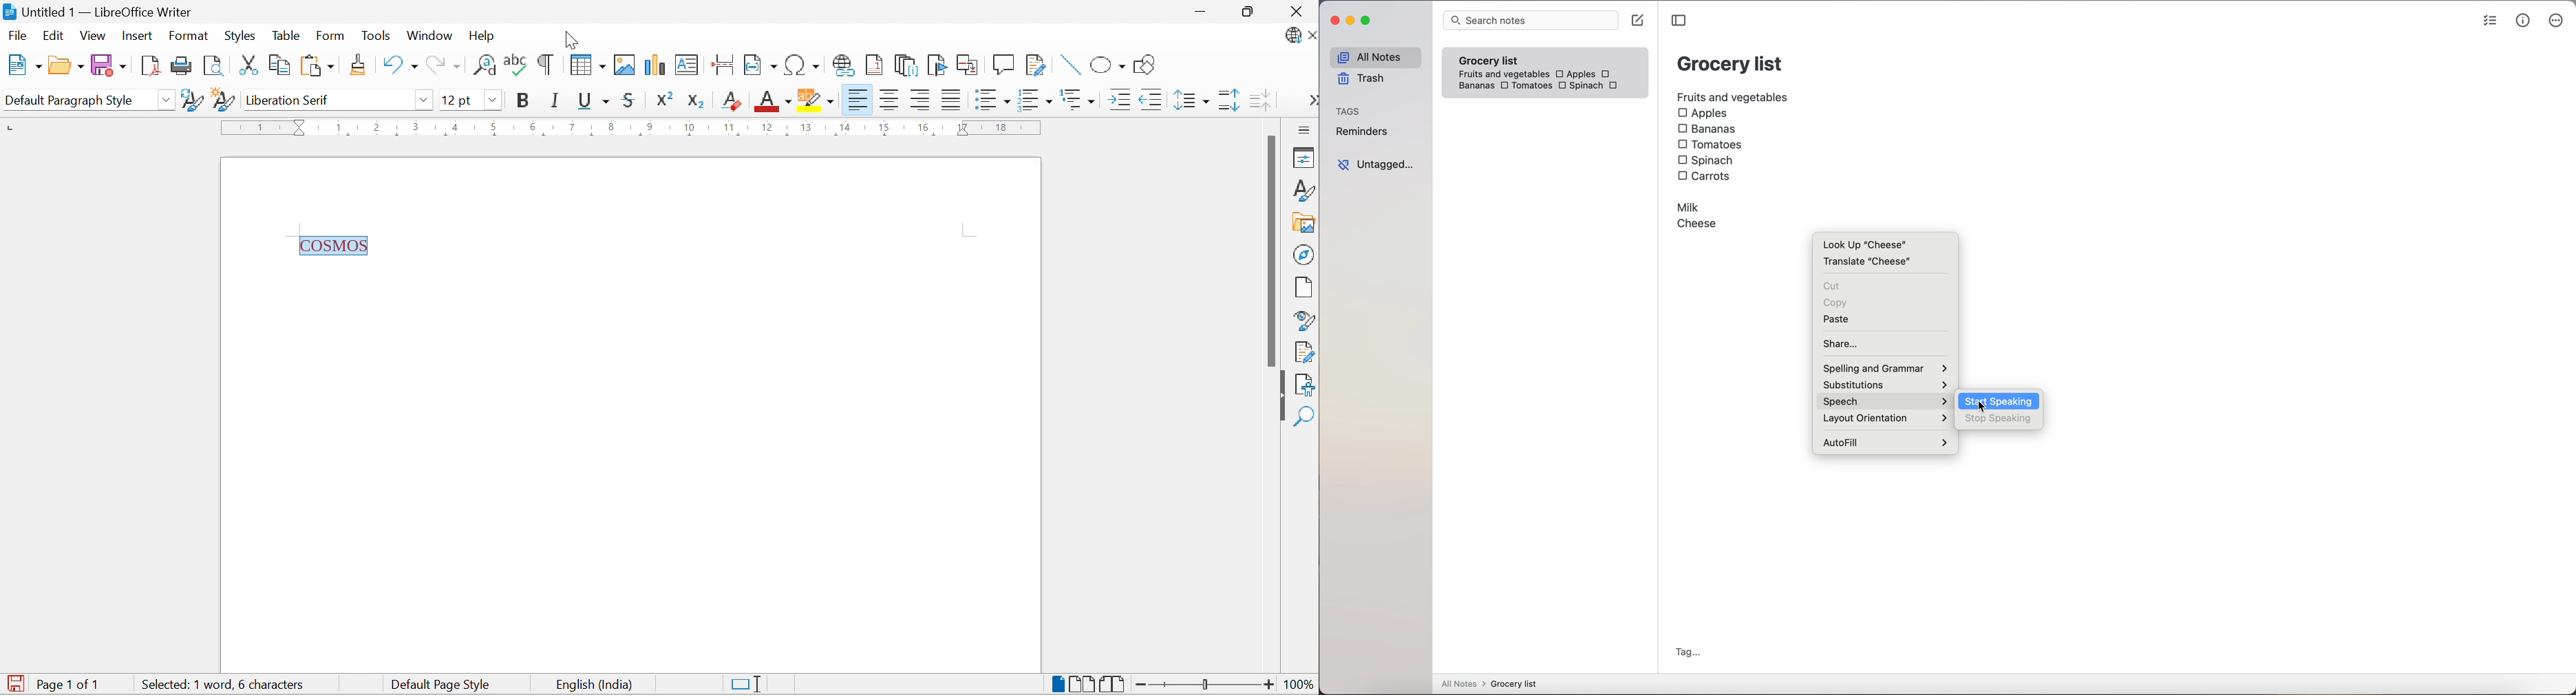  Describe the element at coordinates (778, 103) in the screenshot. I see `Cursor` at that location.